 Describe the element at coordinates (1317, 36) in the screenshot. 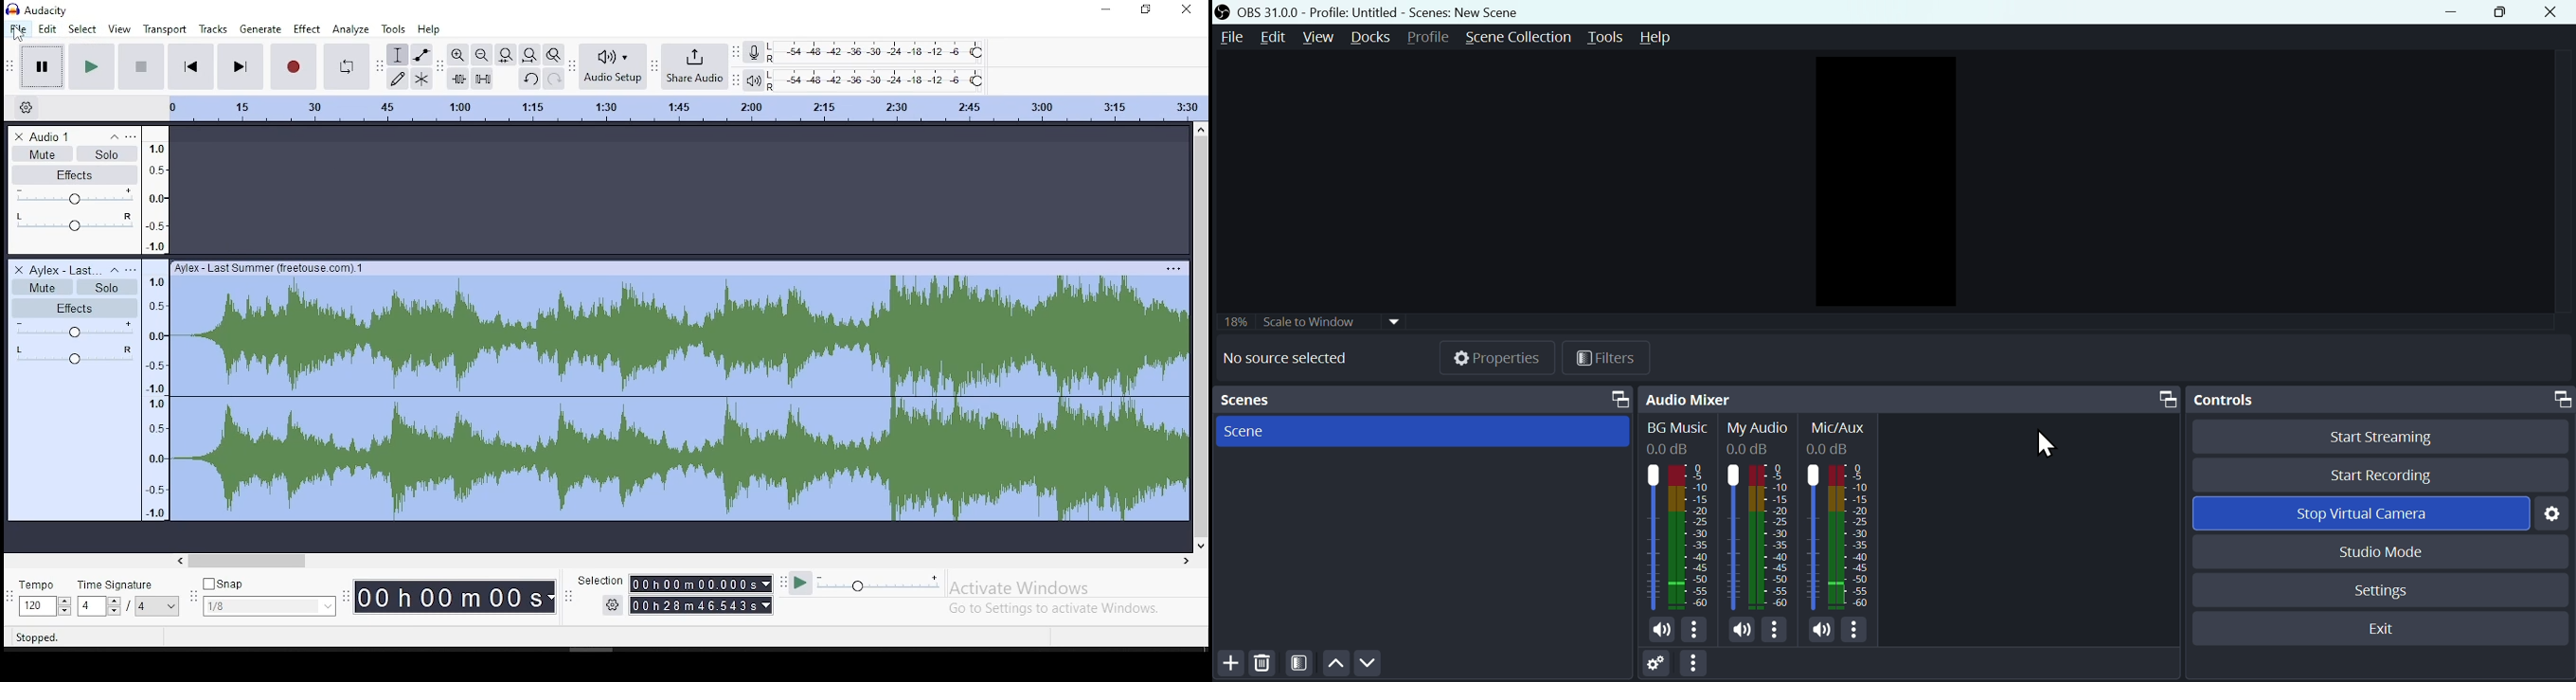

I see `View` at that location.